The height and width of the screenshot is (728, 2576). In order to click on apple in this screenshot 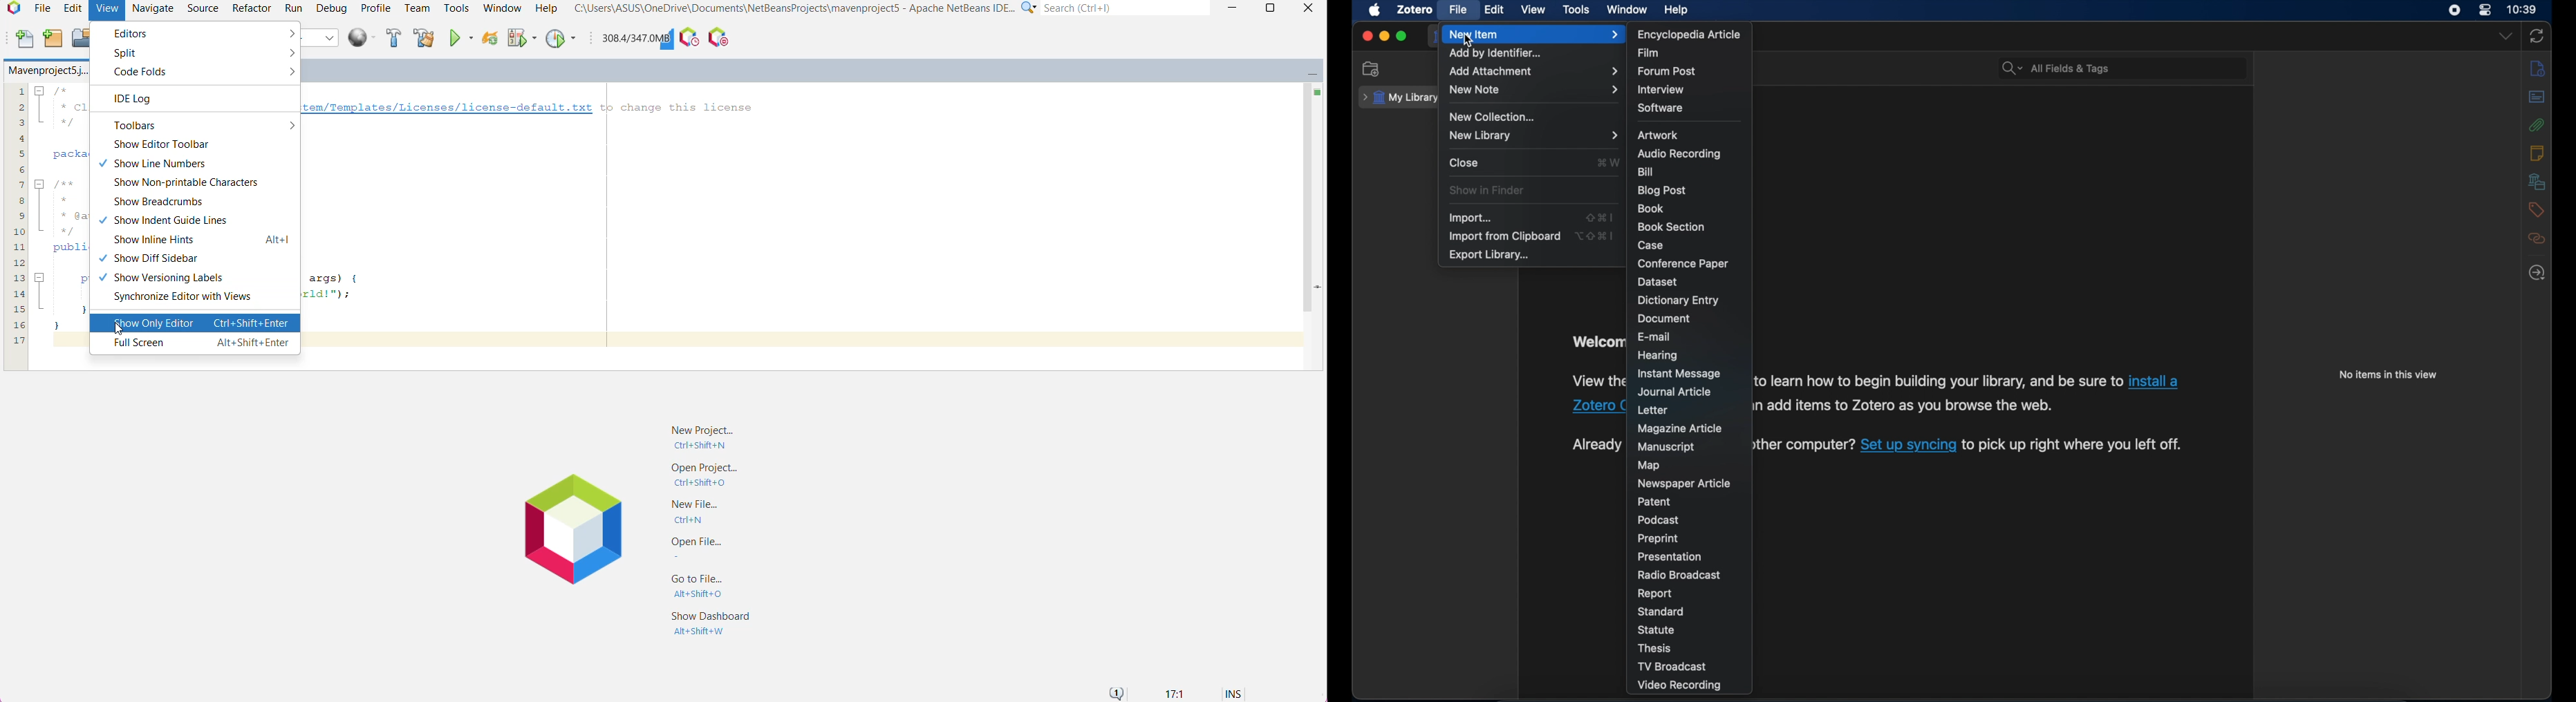, I will do `click(1374, 10)`.